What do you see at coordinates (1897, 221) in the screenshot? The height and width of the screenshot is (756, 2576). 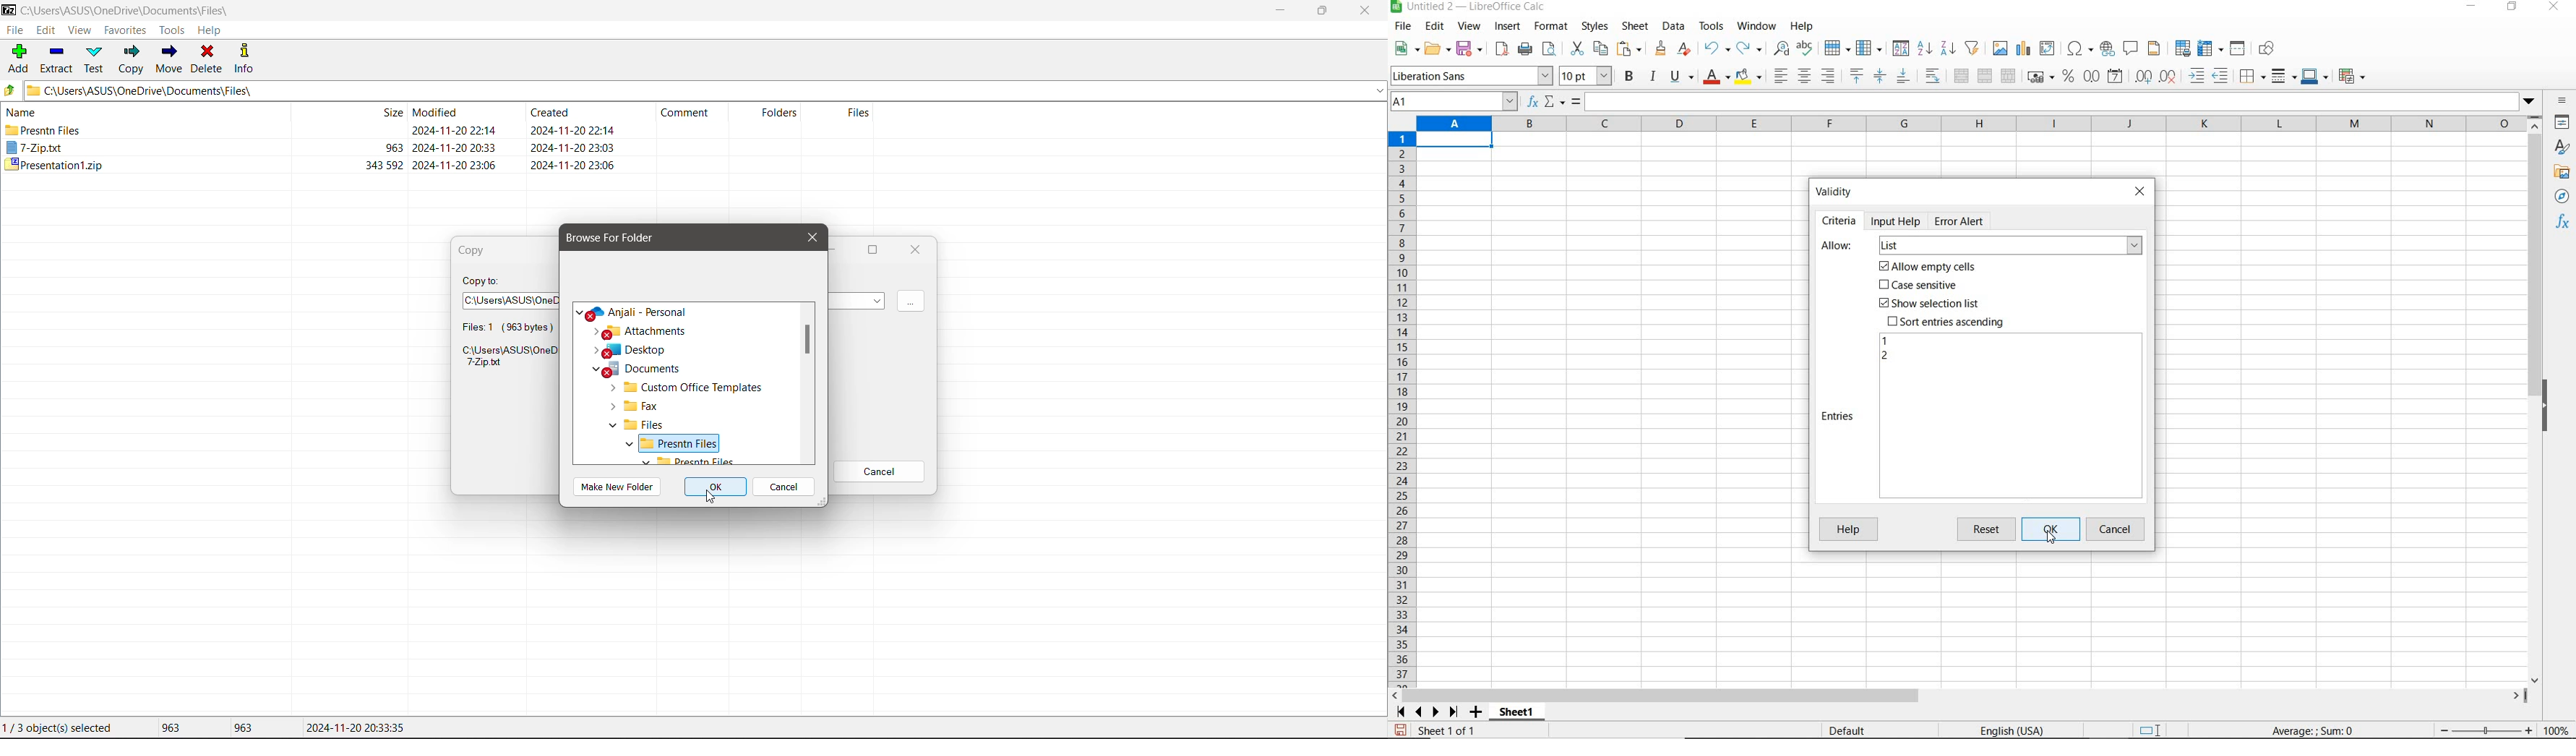 I see `Input help` at bounding box center [1897, 221].